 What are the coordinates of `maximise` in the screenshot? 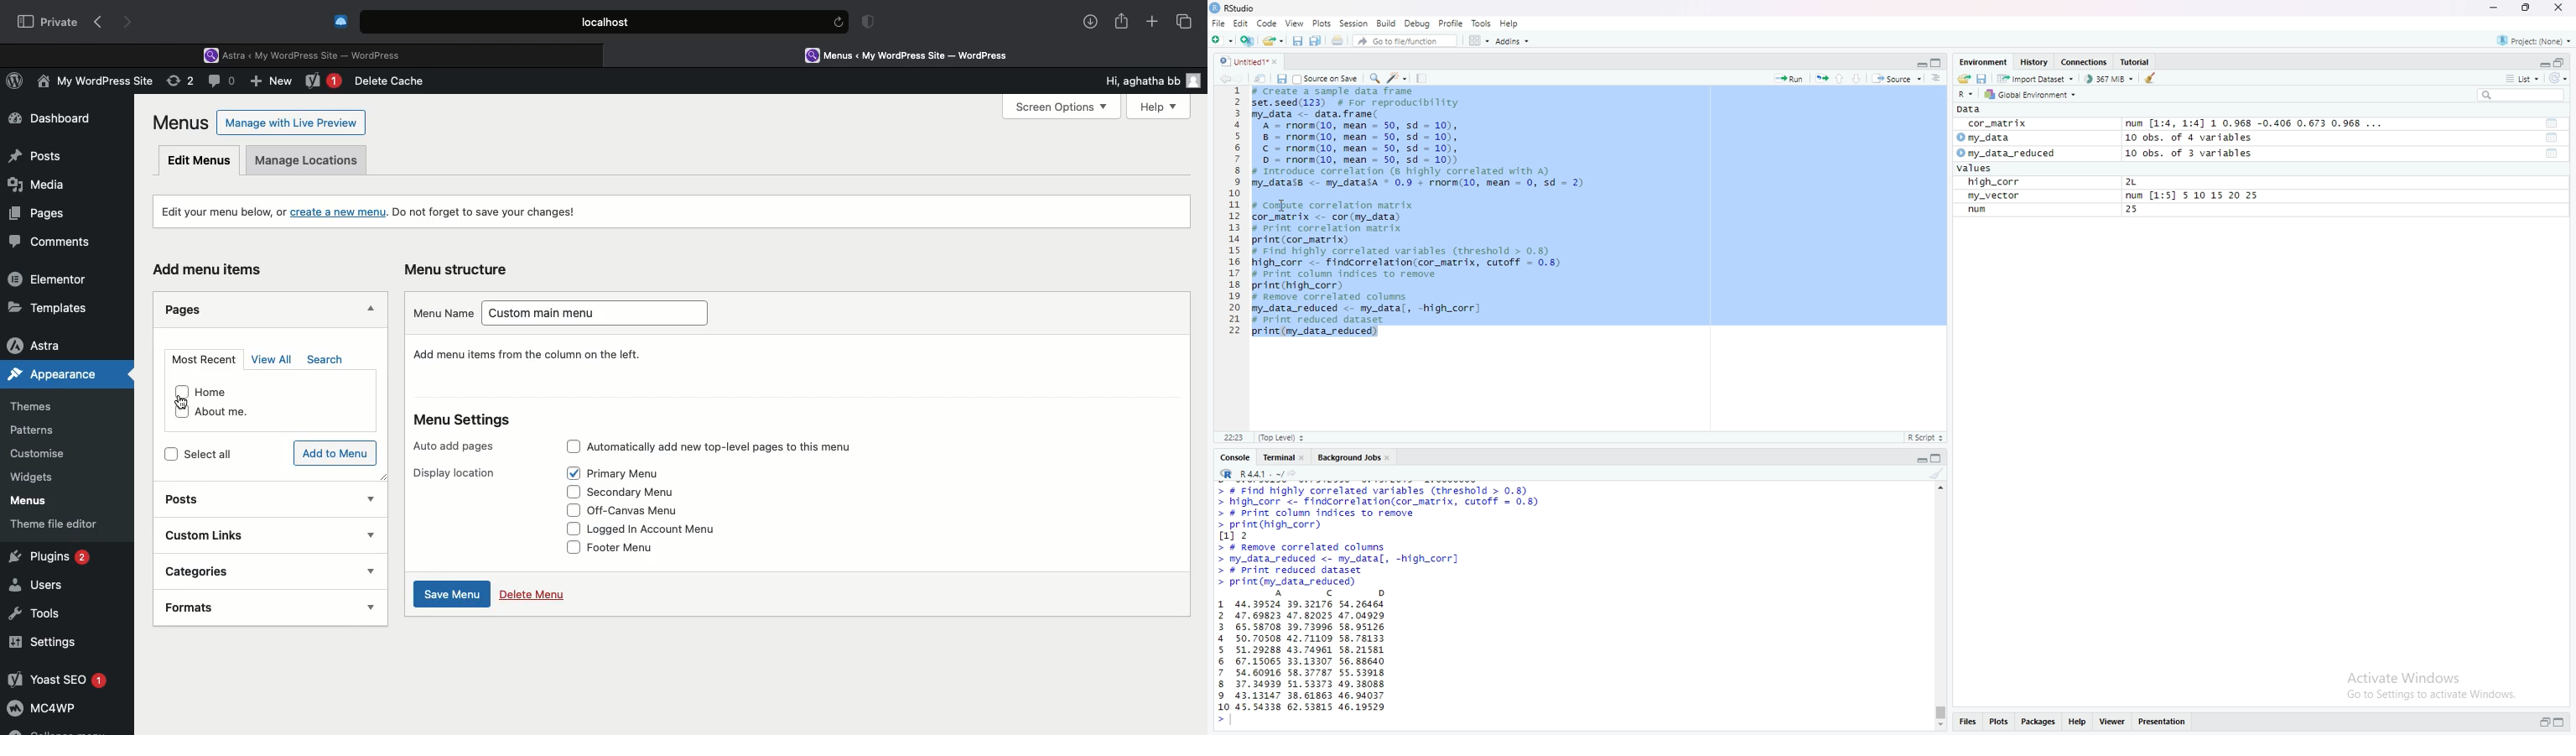 It's located at (2528, 7).